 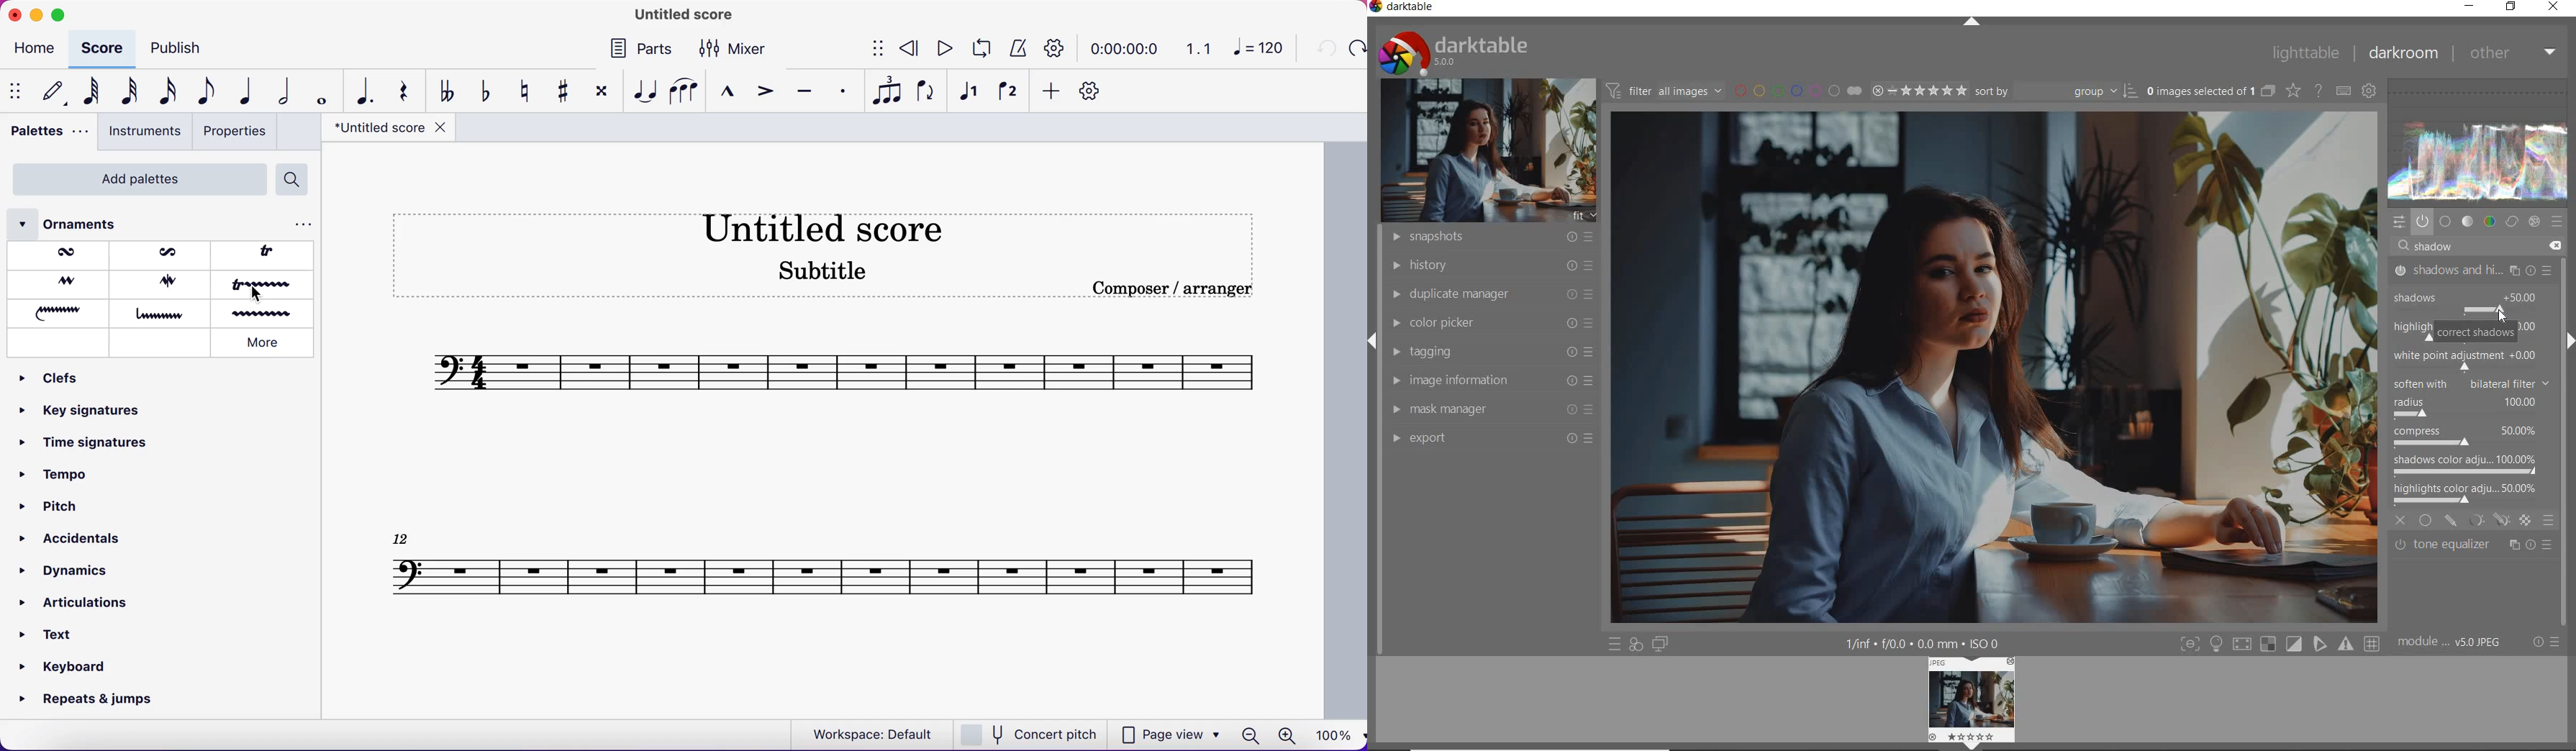 What do you see at coordinates (2513, 7) in the screenshot?
I see `restore` at bounding box center [2513, 7].